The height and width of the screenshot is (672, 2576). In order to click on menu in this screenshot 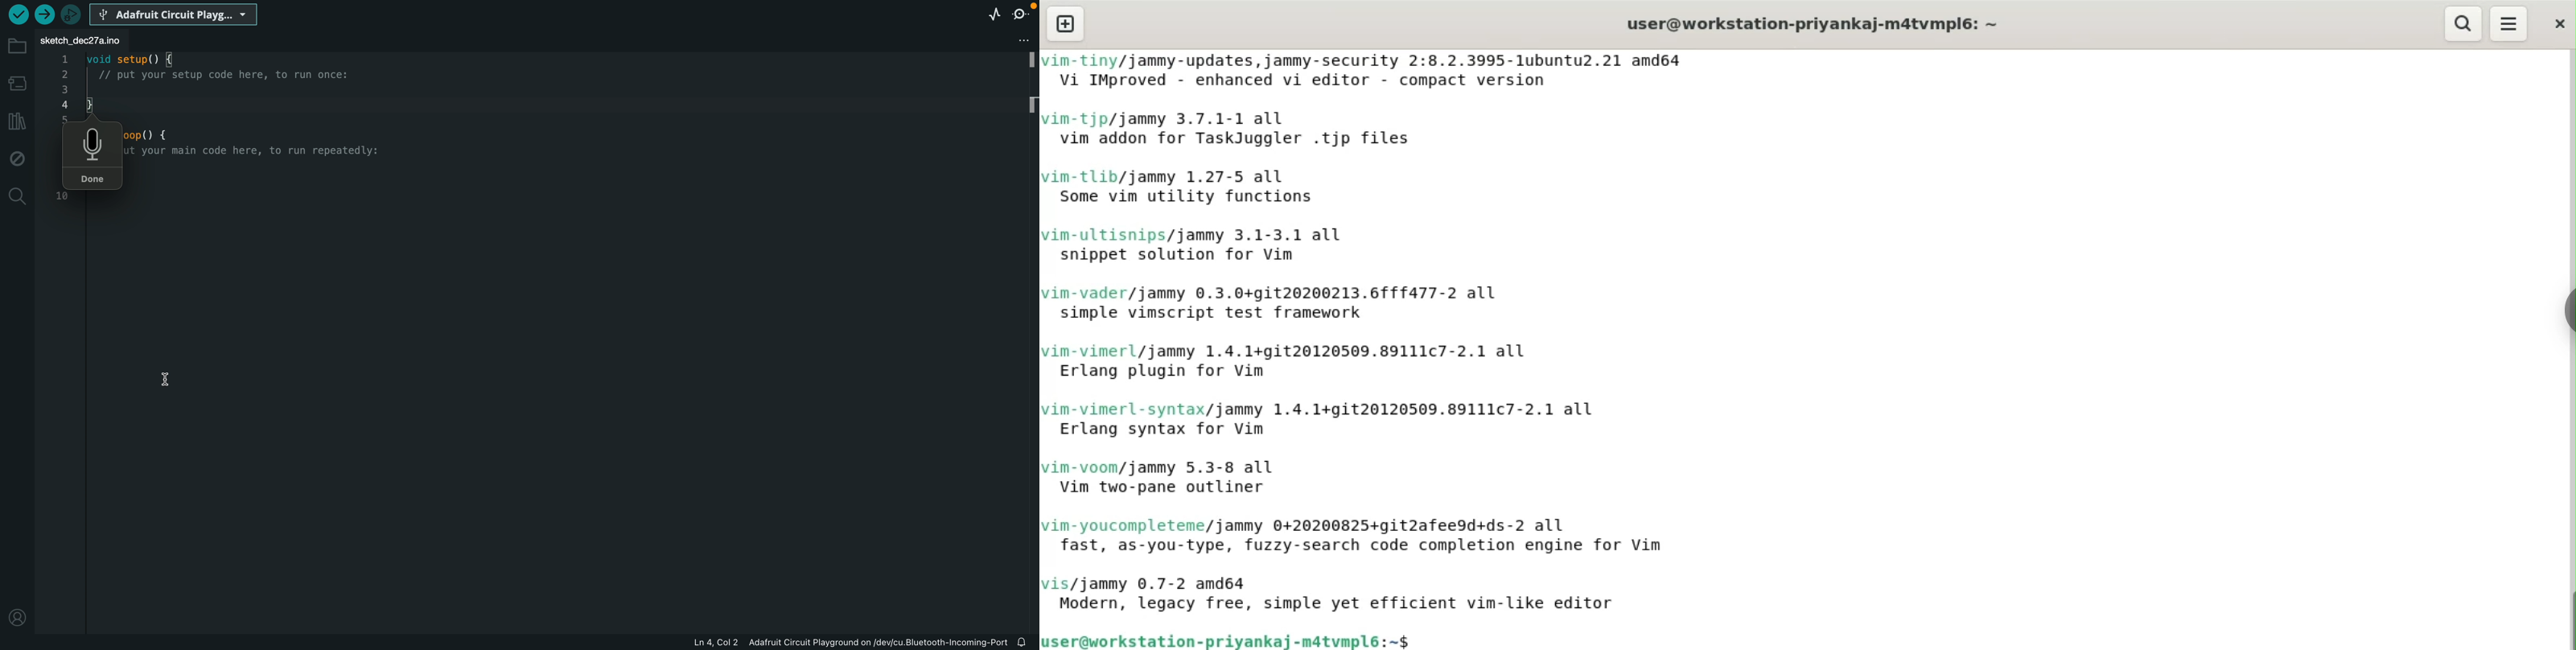, I will do `click(2510, 23)`.